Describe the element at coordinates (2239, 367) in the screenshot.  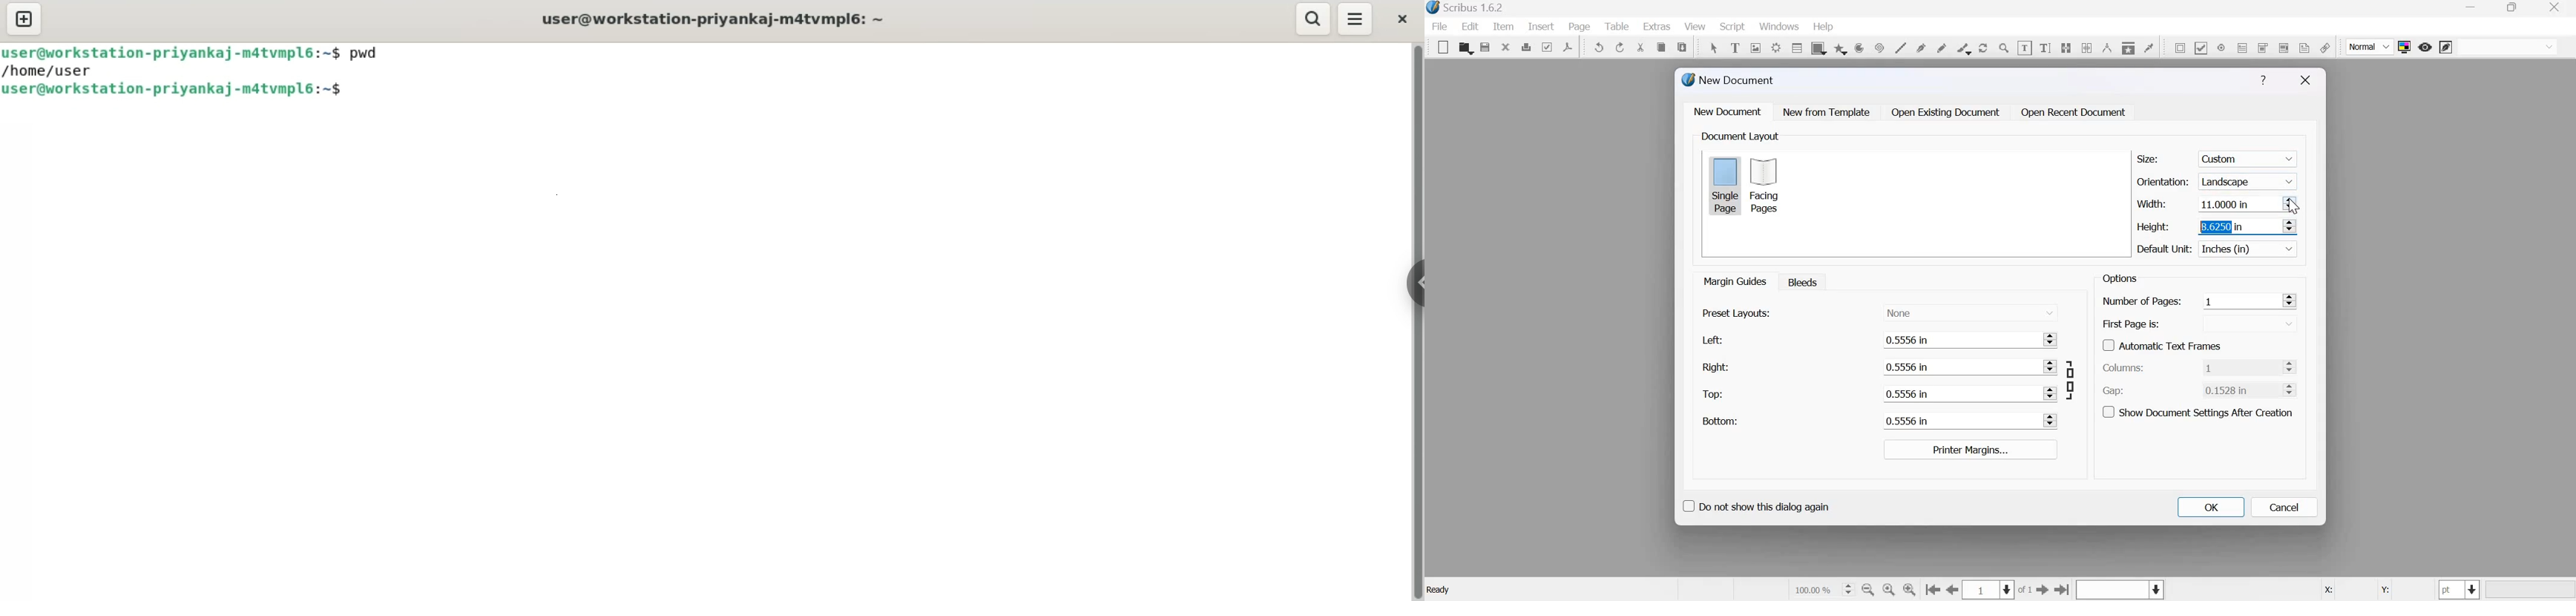
I see `1` at that location.